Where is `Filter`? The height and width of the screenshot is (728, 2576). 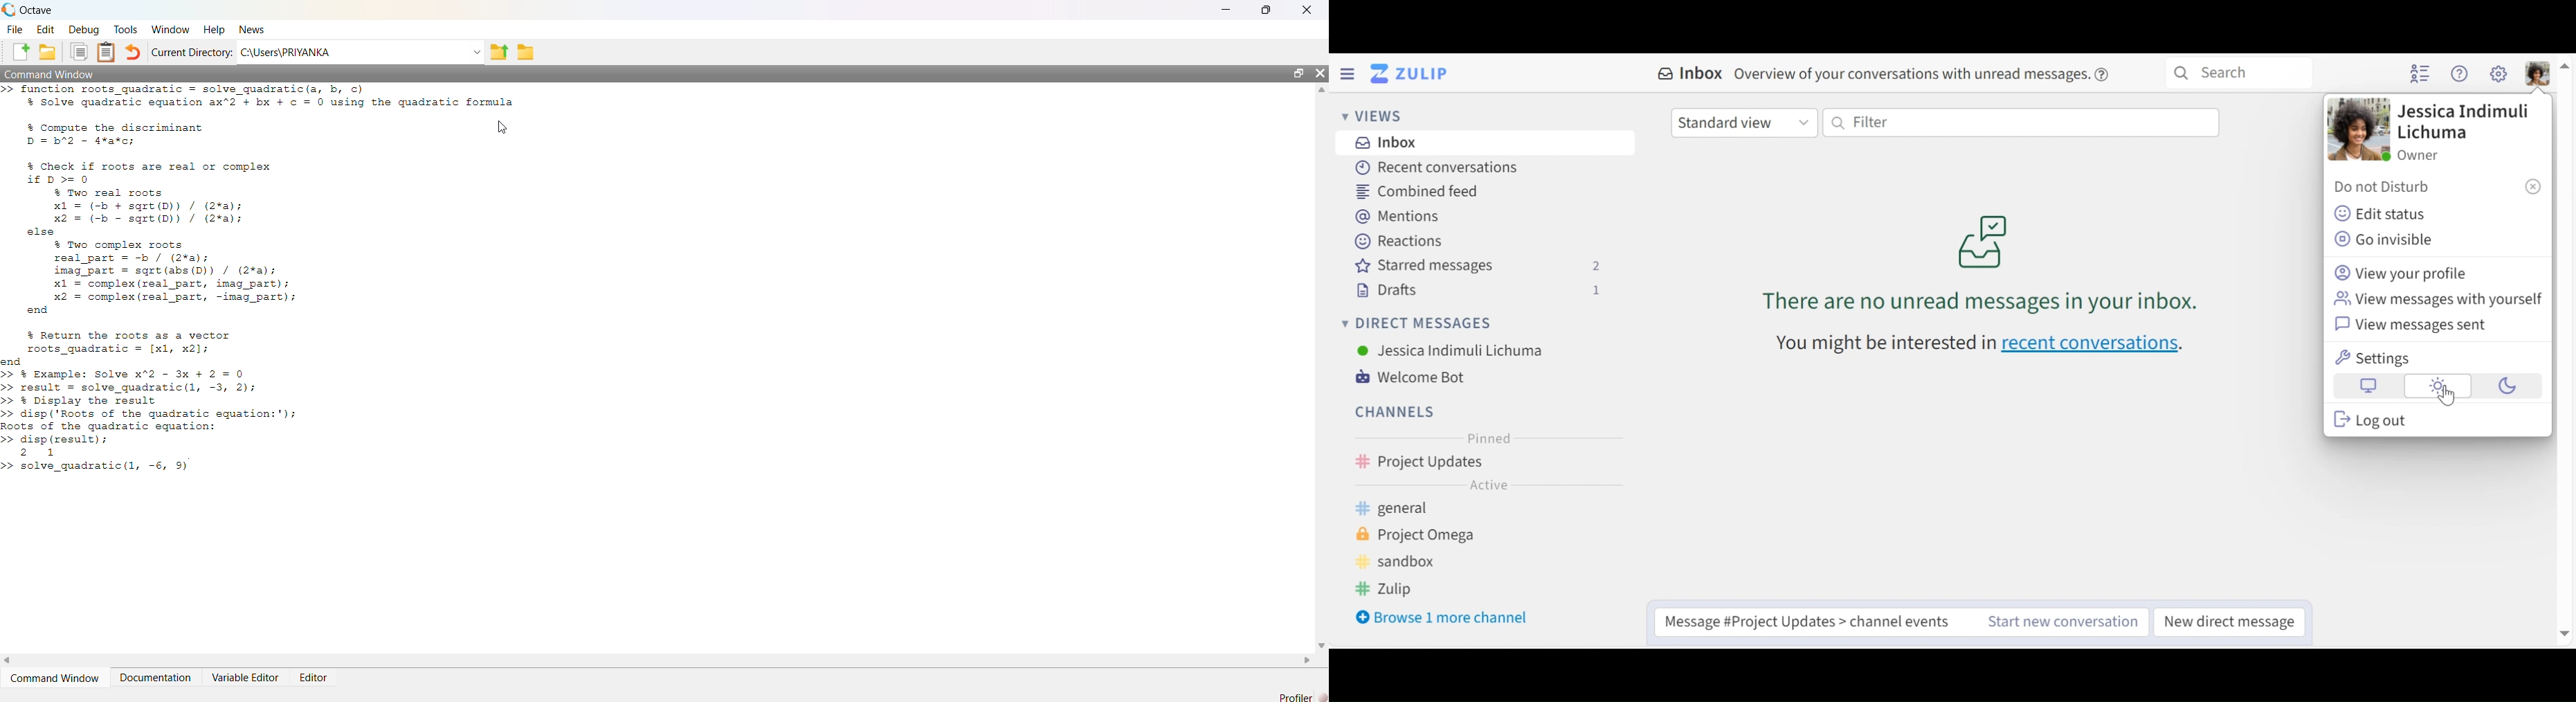 Filter is located at coordinates (2020, 123).